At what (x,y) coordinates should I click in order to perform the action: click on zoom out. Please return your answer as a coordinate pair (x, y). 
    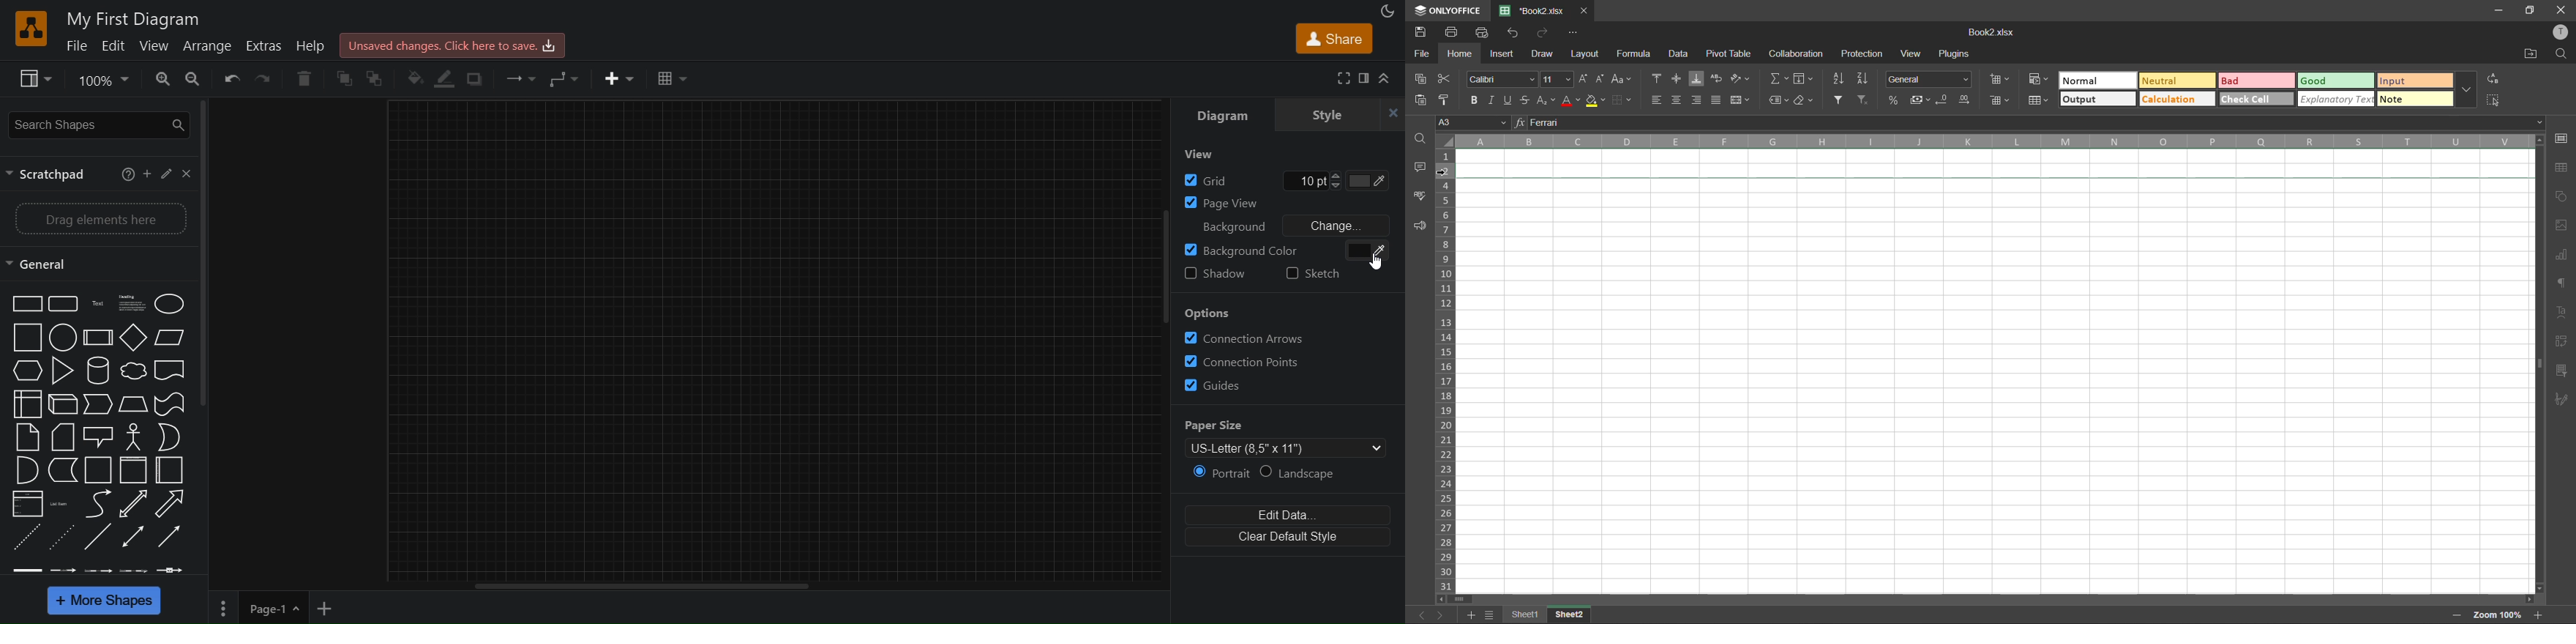
    Looking at the image, I should click on (2454, 616).